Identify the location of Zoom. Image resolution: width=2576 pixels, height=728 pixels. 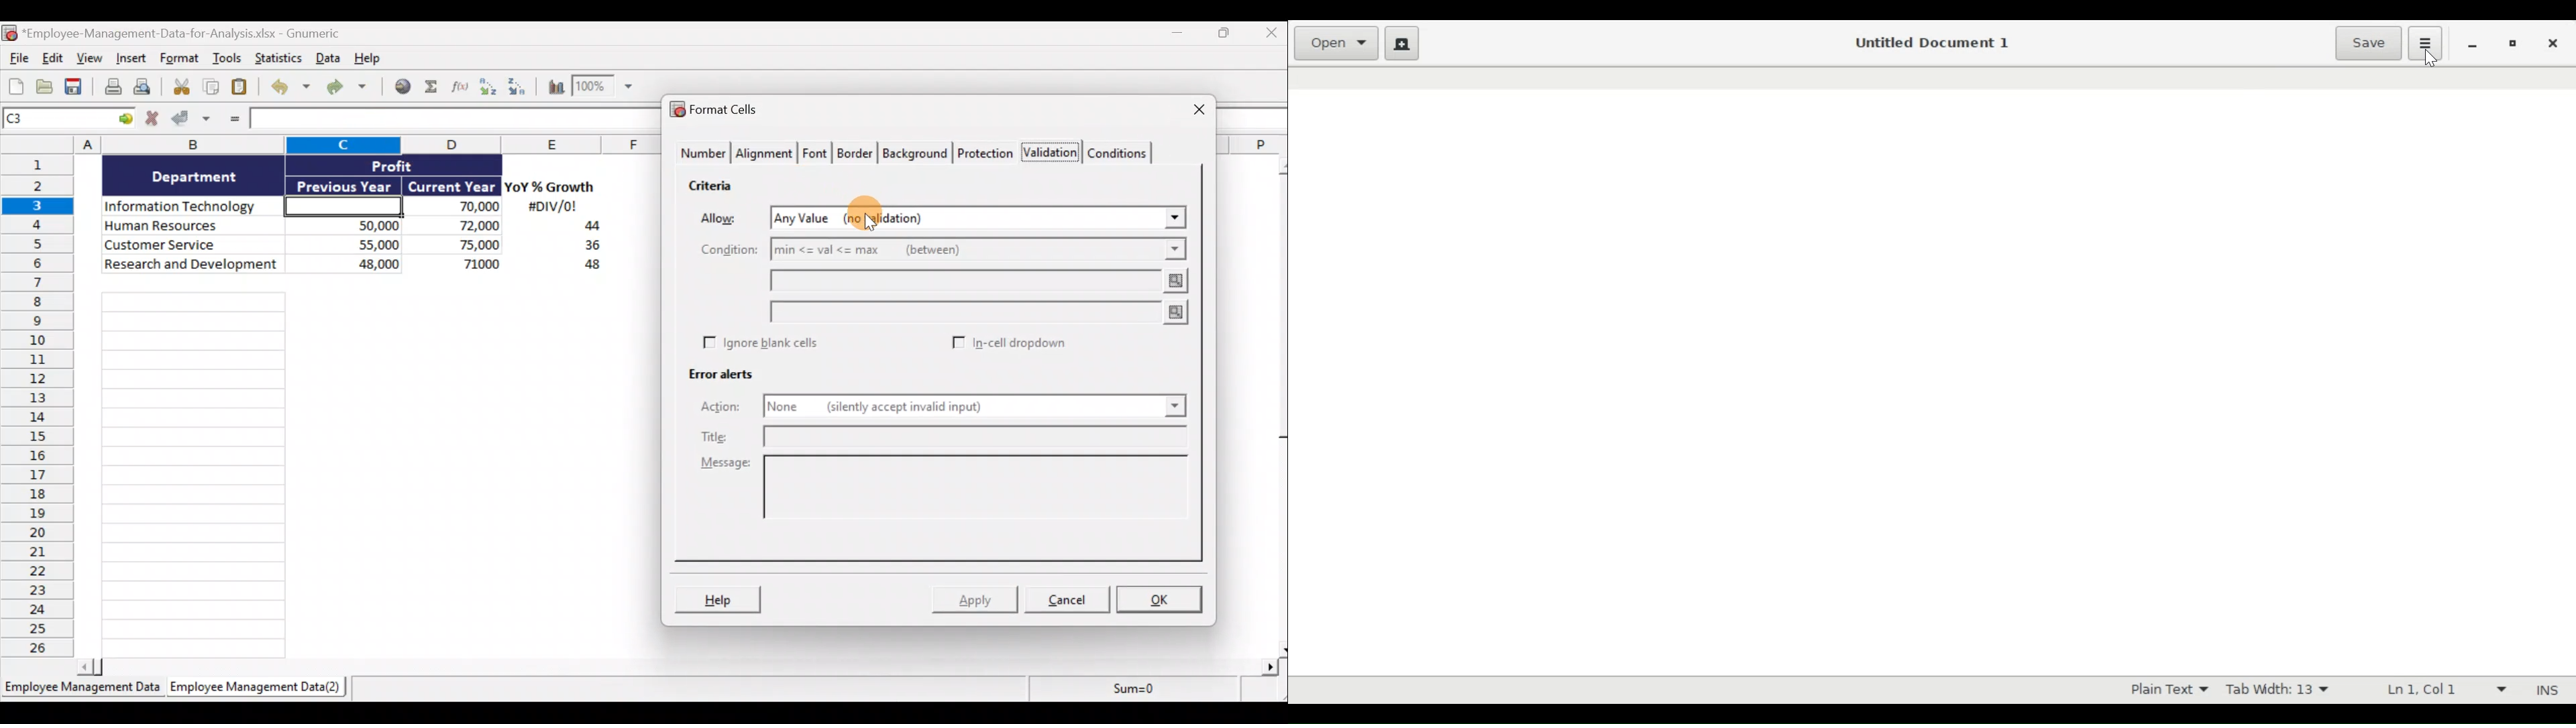
(606, 89).